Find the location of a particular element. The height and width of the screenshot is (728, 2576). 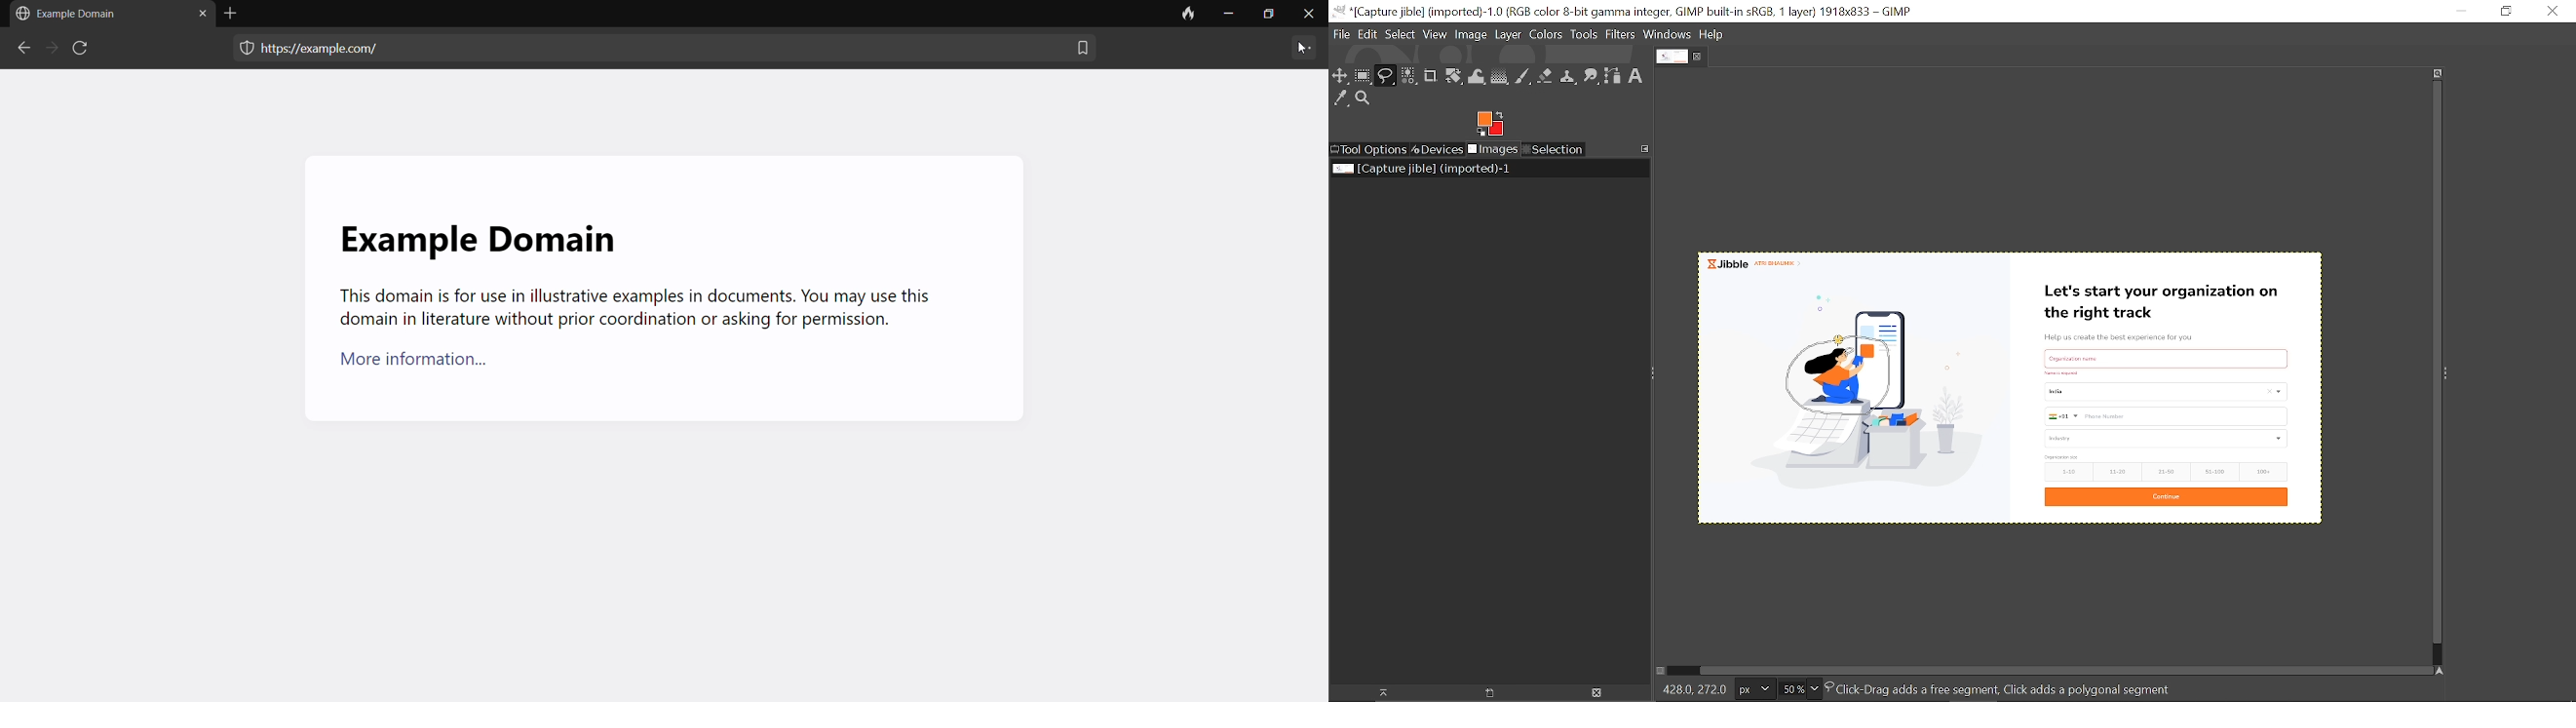

Example domain is located at coordinates (71, 14).